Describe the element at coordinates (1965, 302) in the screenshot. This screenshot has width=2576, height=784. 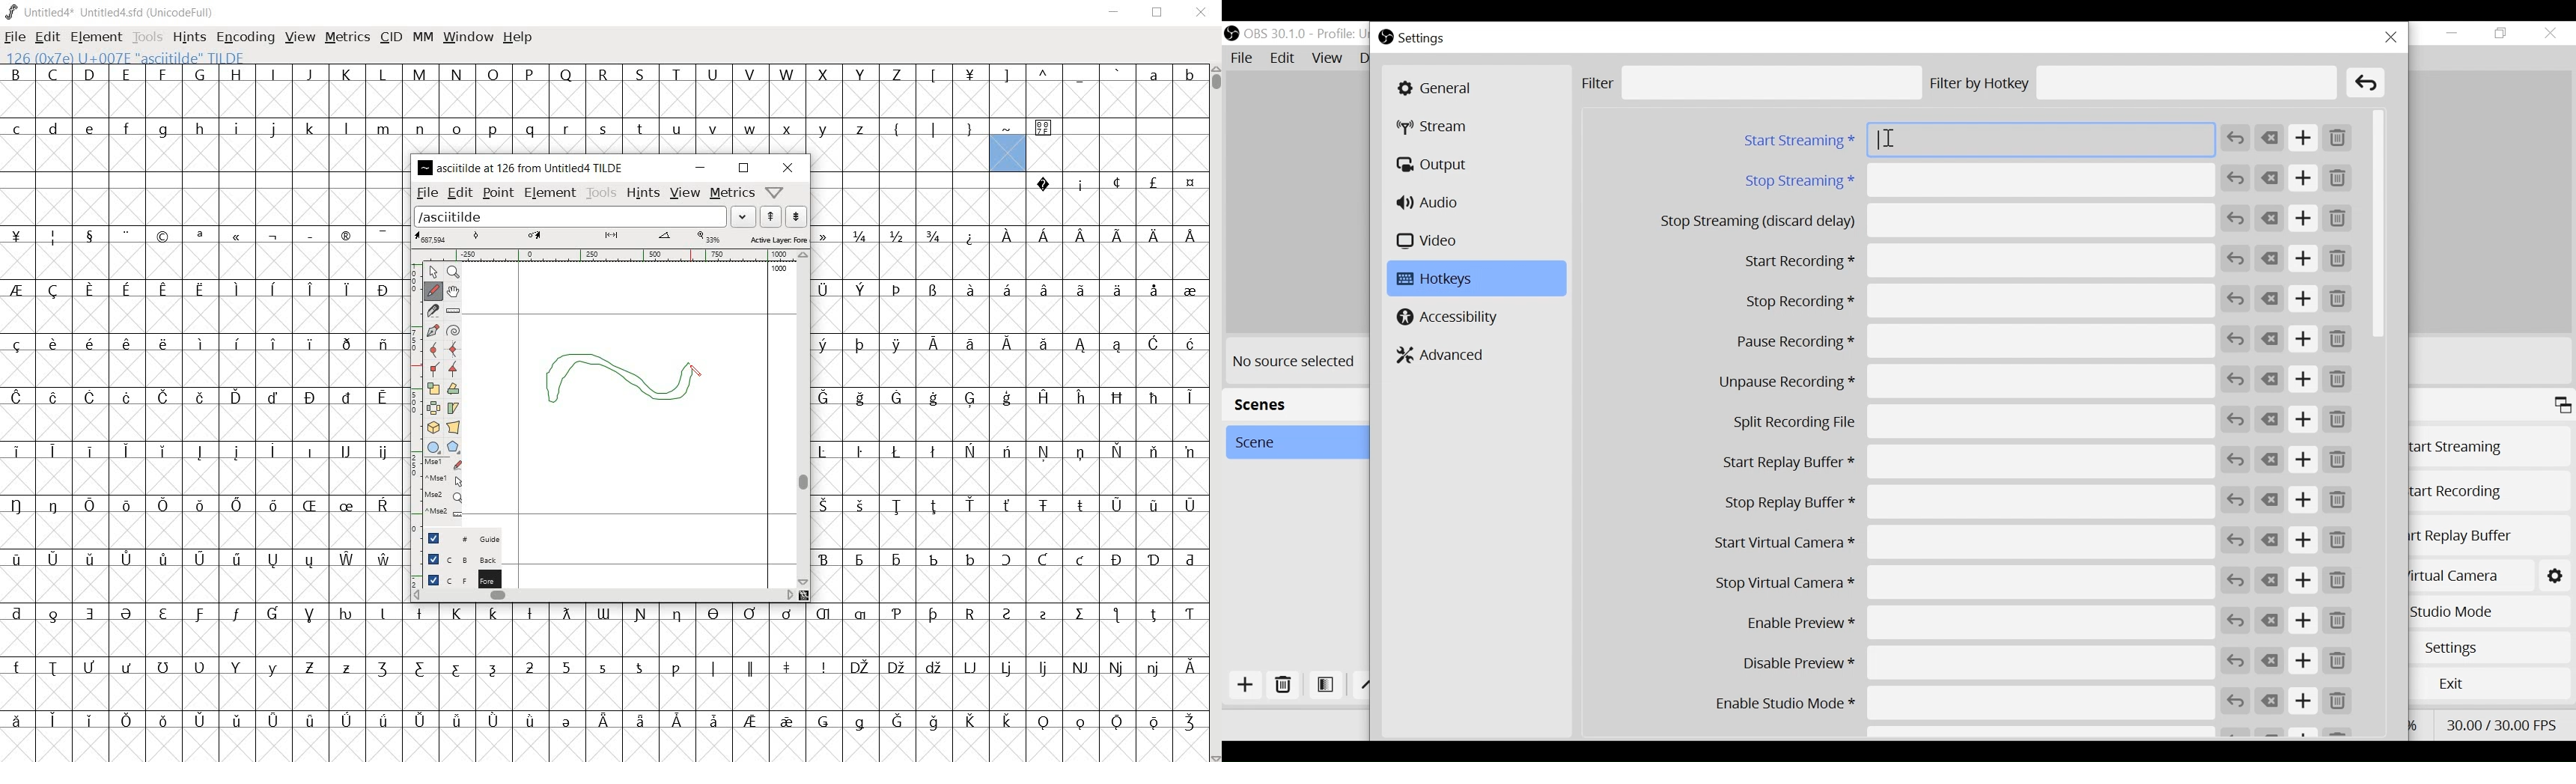
I see `Stop Recording` at that location.